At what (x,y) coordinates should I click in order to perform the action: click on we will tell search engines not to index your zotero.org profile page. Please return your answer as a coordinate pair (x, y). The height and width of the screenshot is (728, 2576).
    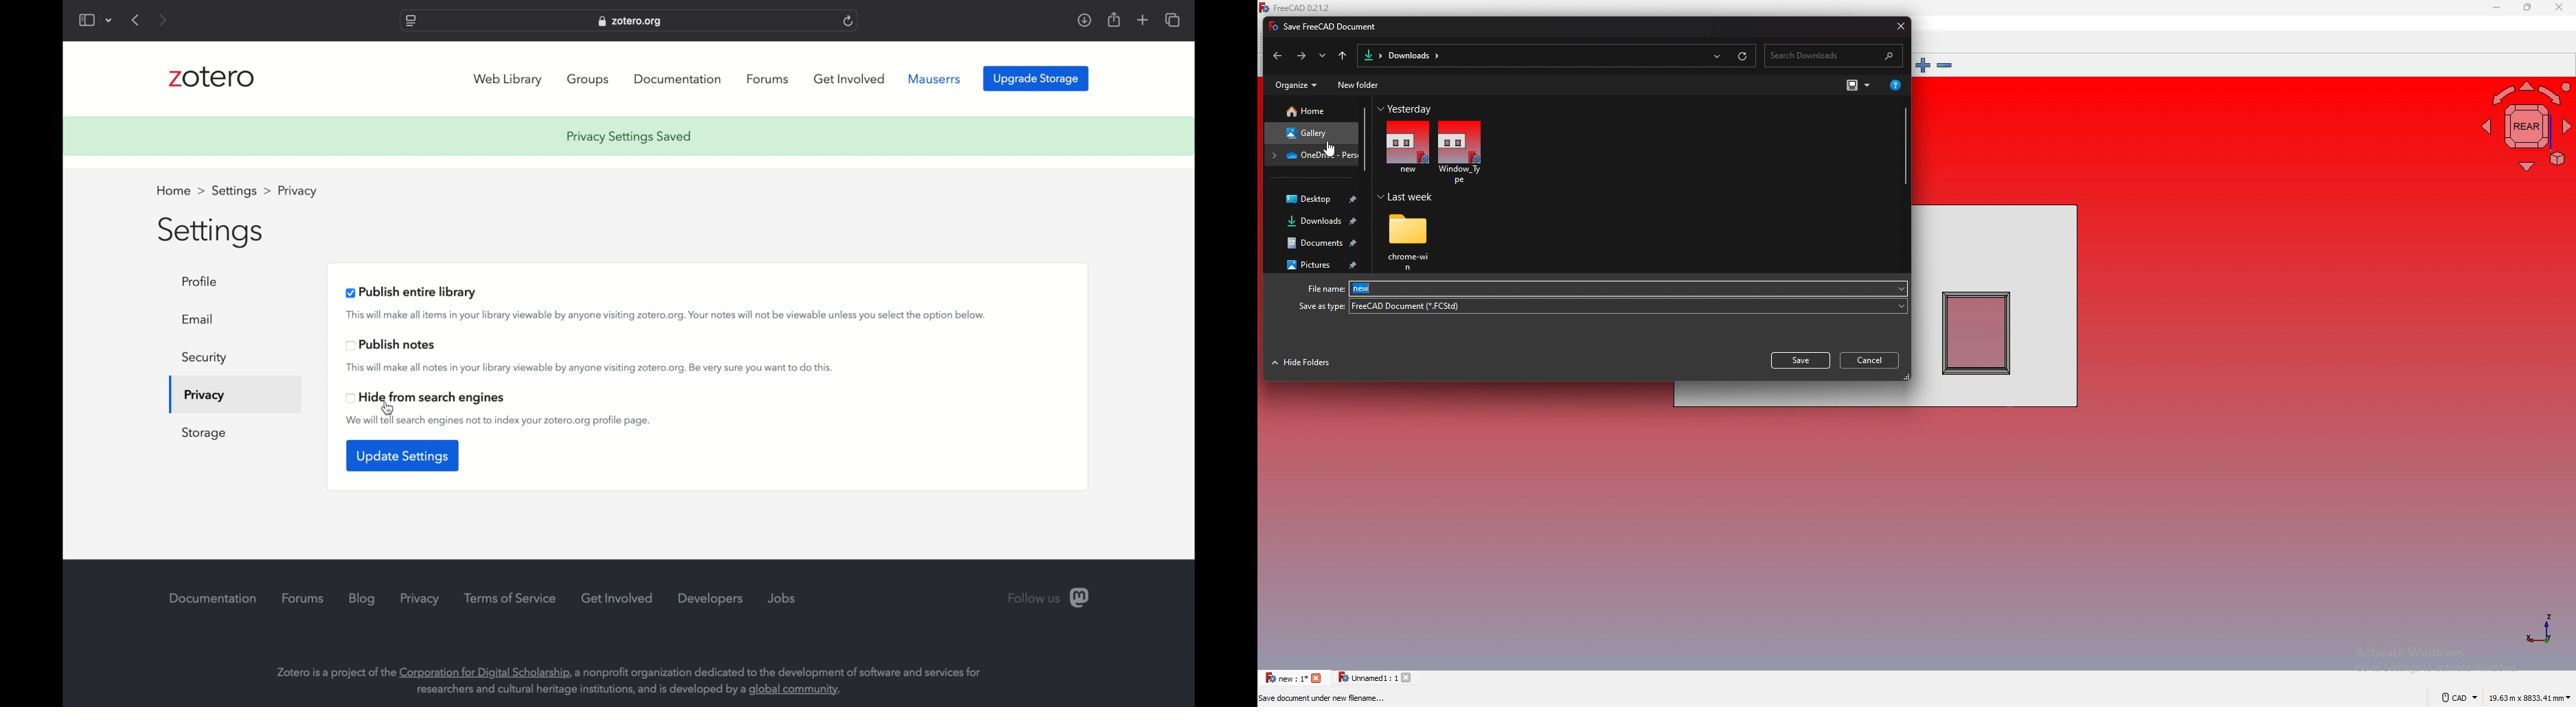
    Looking at the image, I should click on (498, 421).